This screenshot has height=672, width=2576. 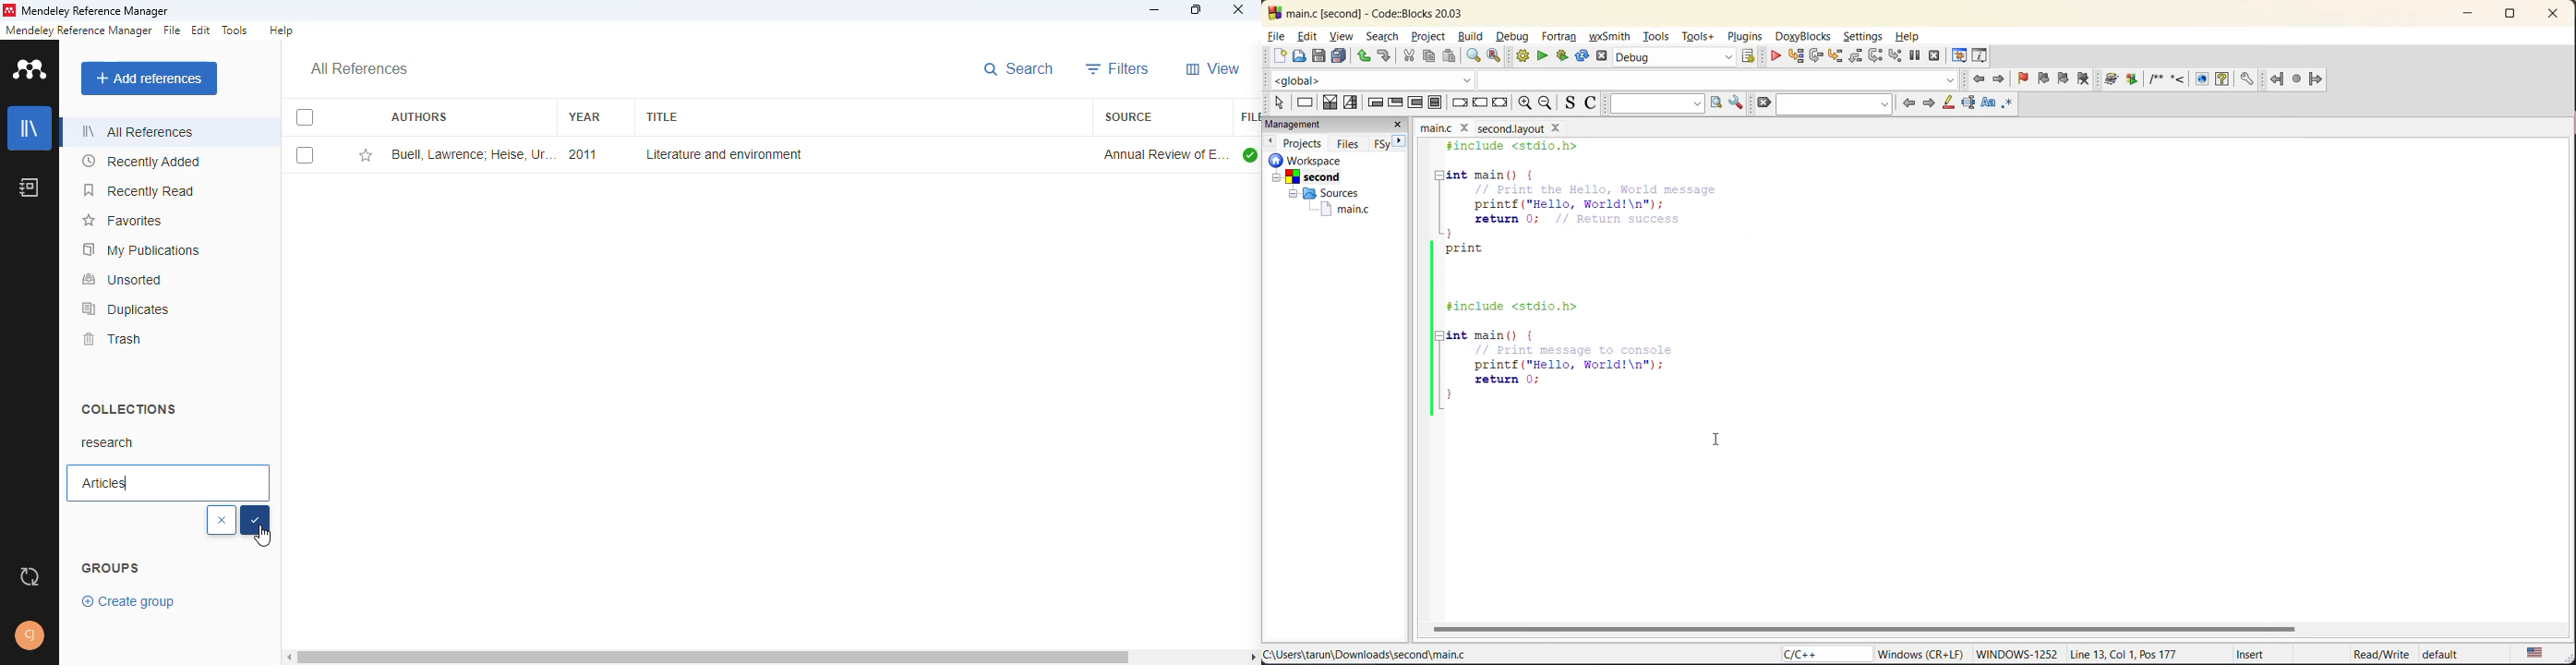 I want to click on highlight, so click(x=1948, y=103).